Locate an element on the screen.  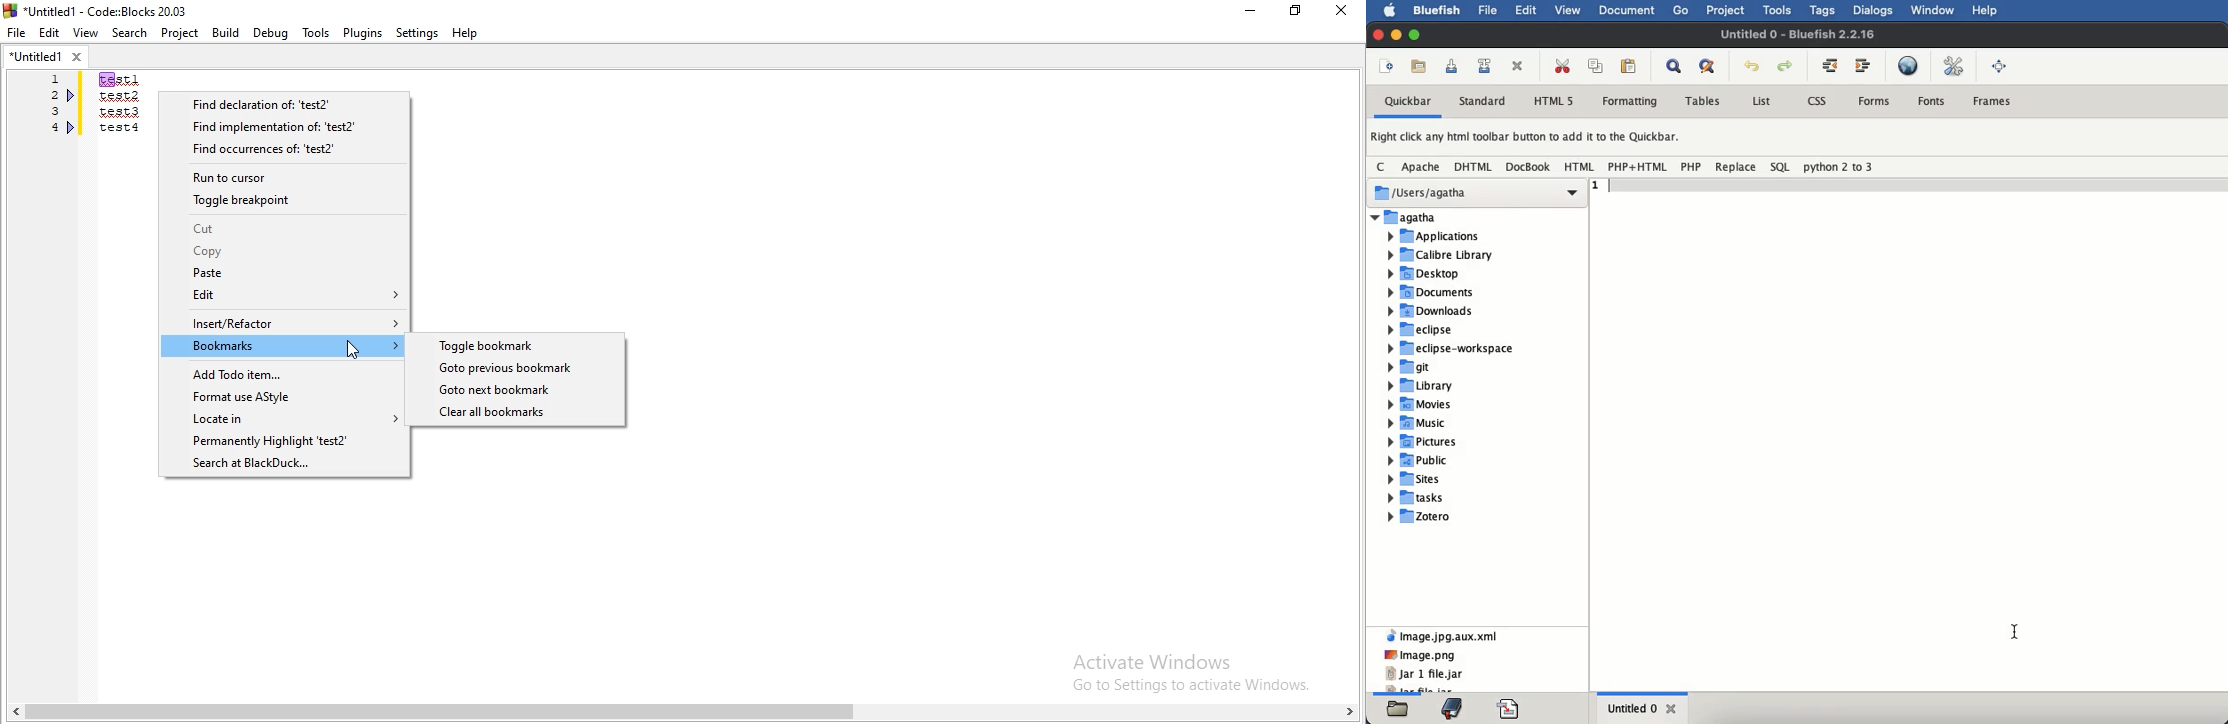
Add Todo item.. is located at coordinates (283, 375).